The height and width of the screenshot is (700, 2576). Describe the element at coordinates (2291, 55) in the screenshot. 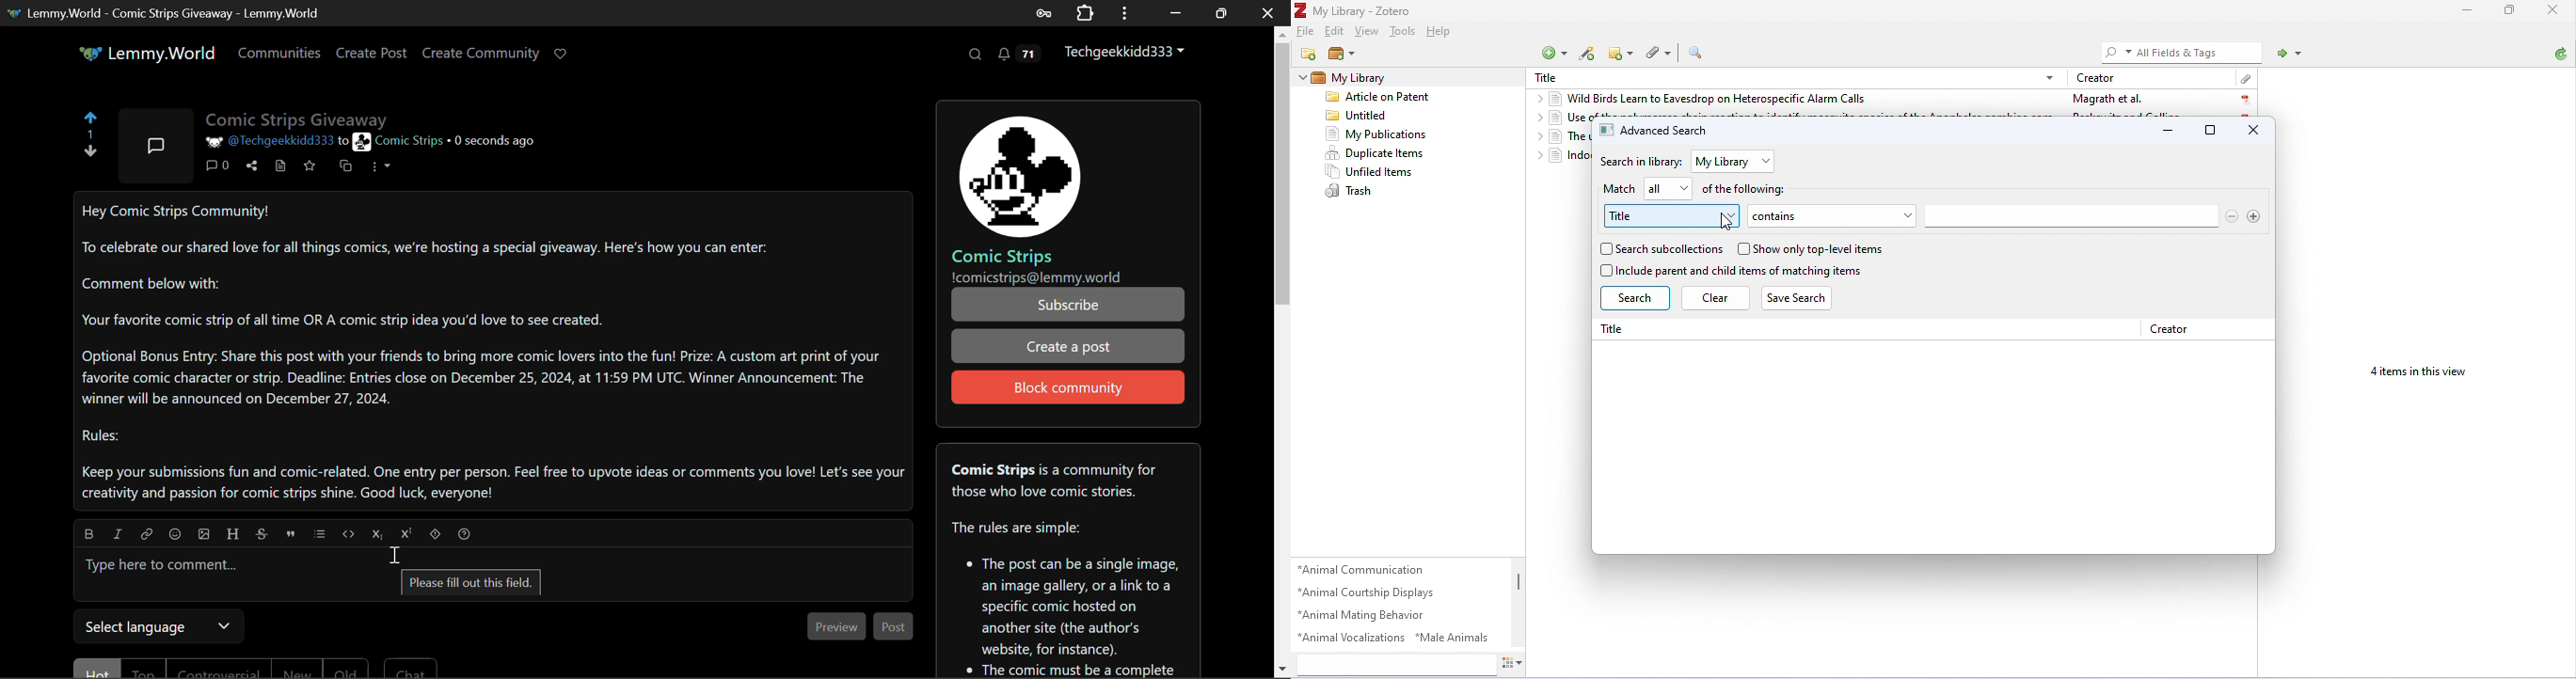

I see `locate` at that location.